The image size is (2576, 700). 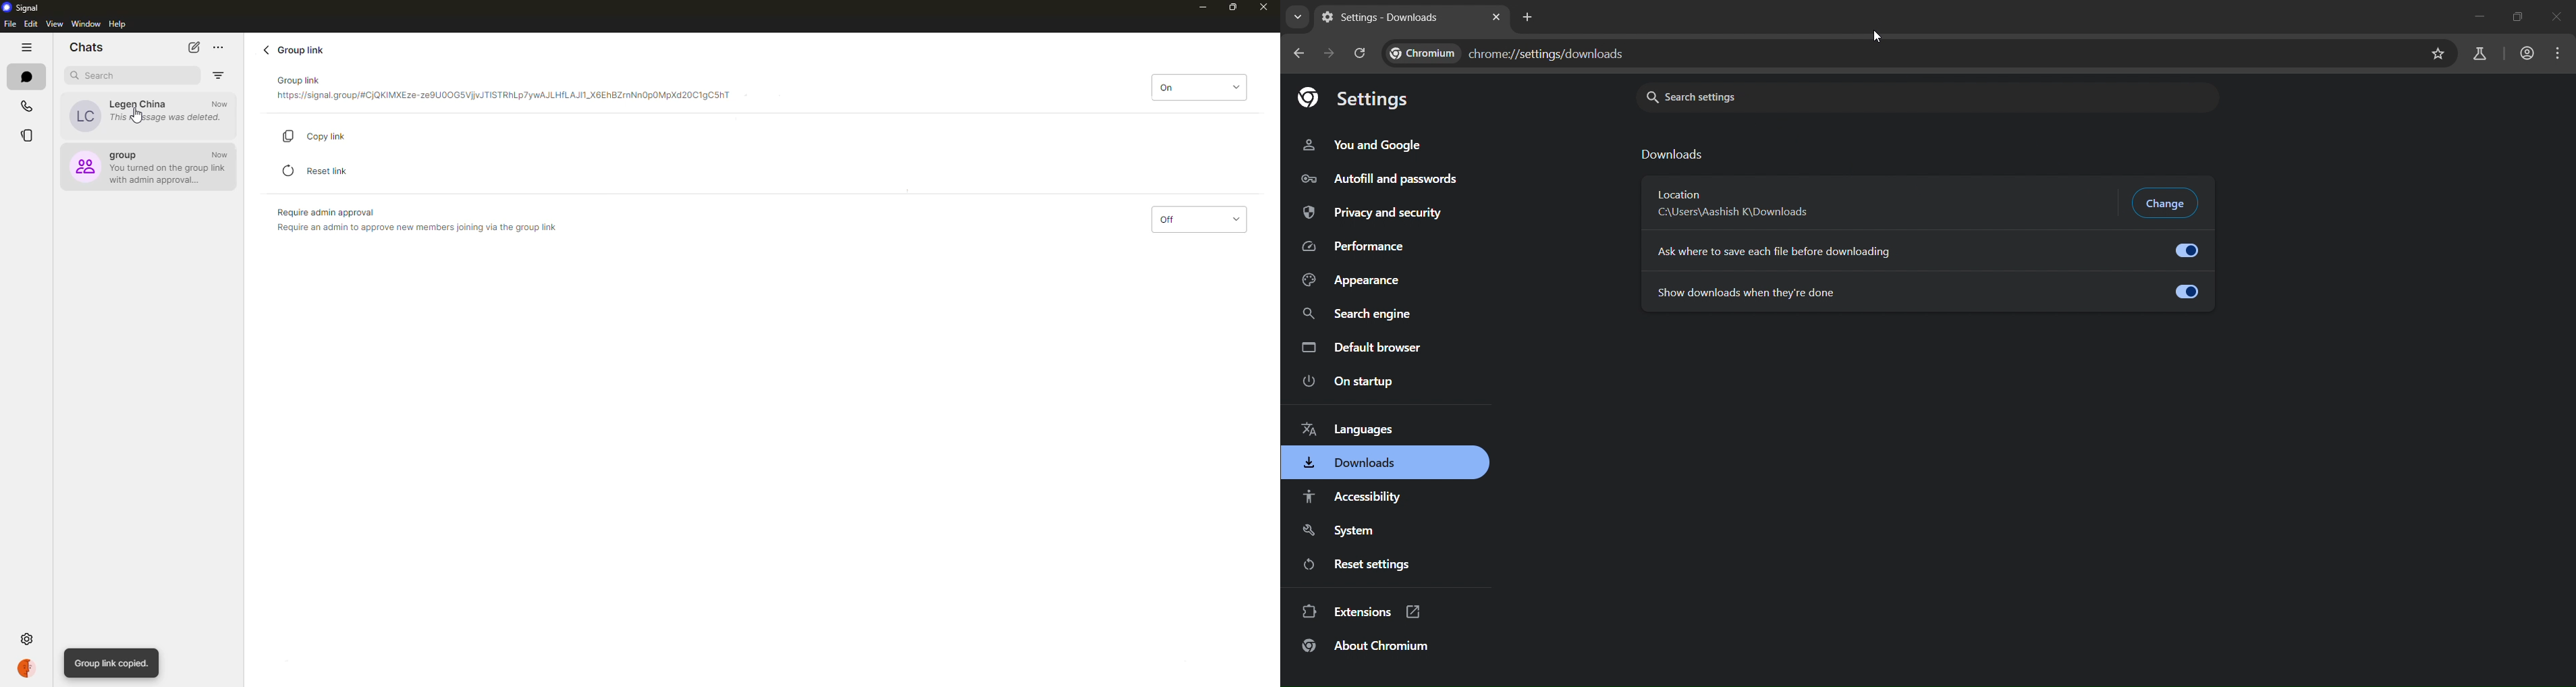 I want to click on on, so click(x=1199, y=86).